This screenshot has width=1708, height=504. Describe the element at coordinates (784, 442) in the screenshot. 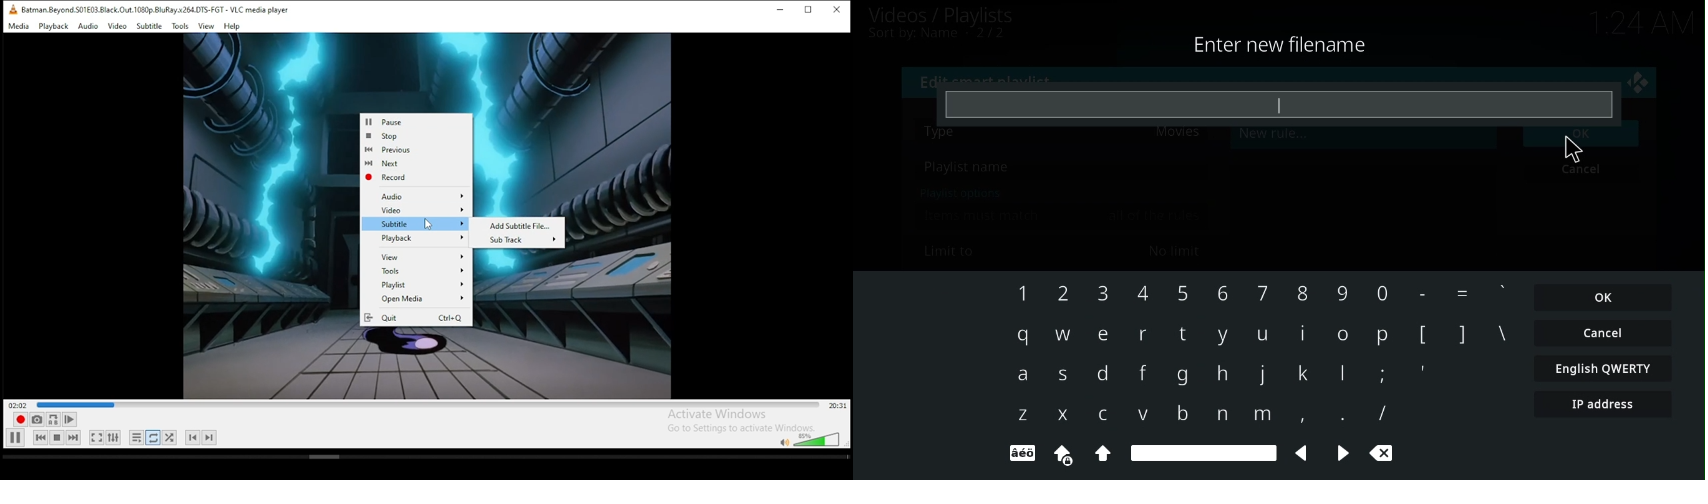

I see `mute/unmute` at that location.